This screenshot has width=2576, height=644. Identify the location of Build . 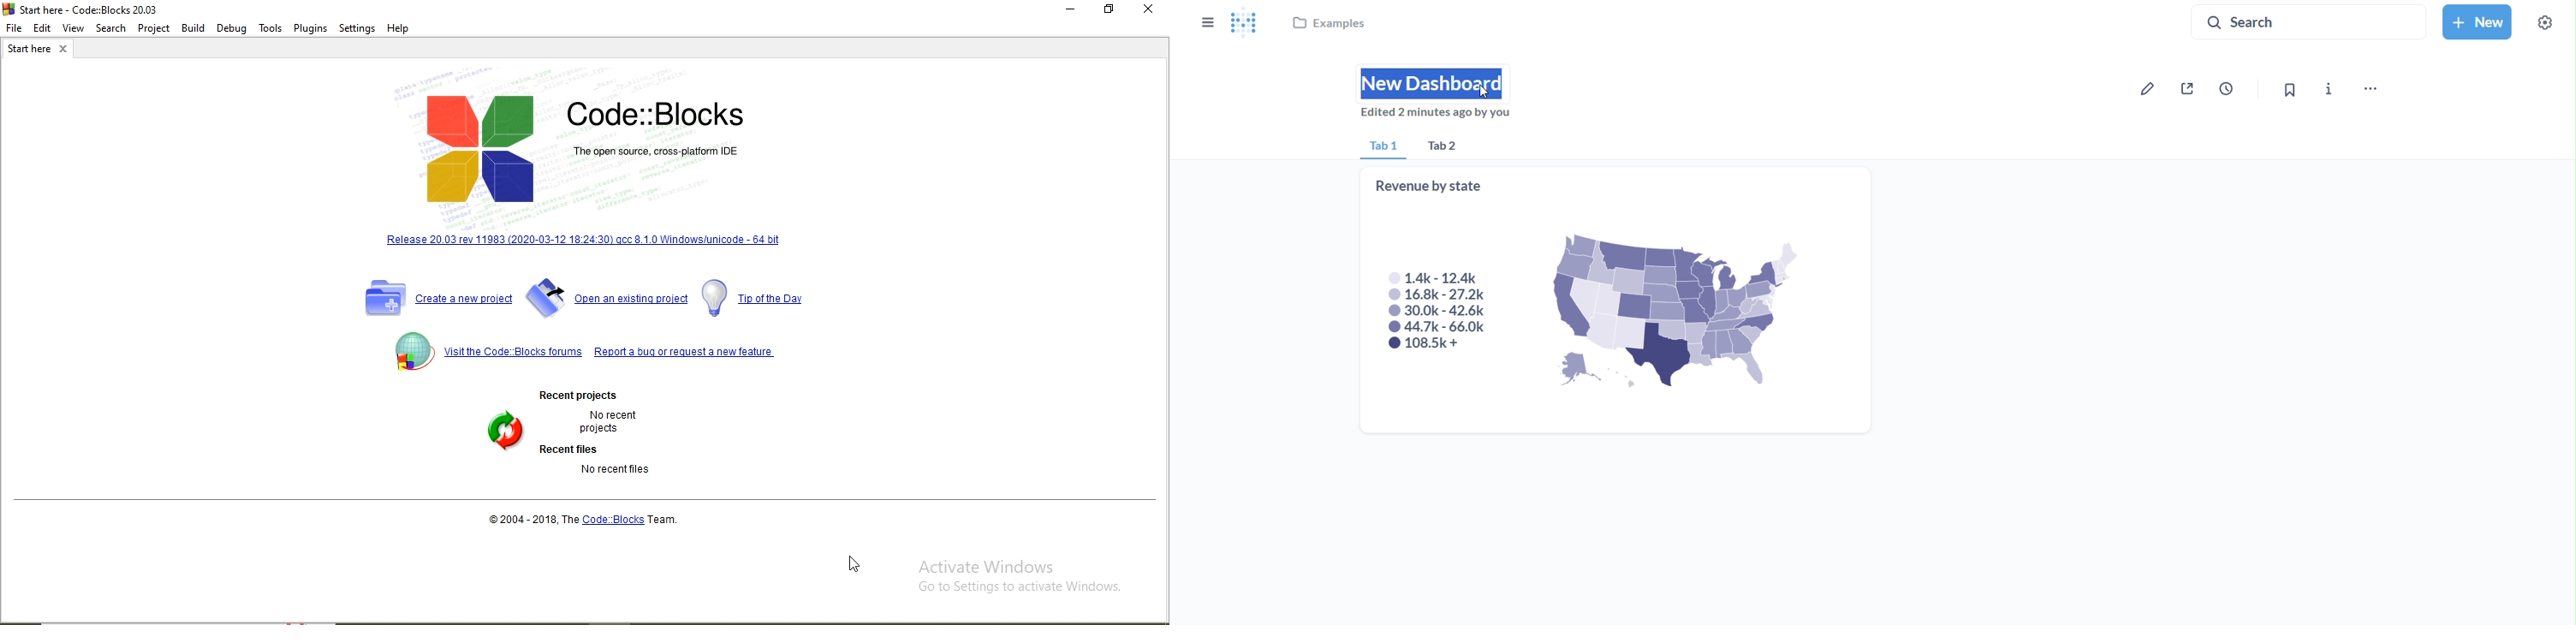
(194, 27).